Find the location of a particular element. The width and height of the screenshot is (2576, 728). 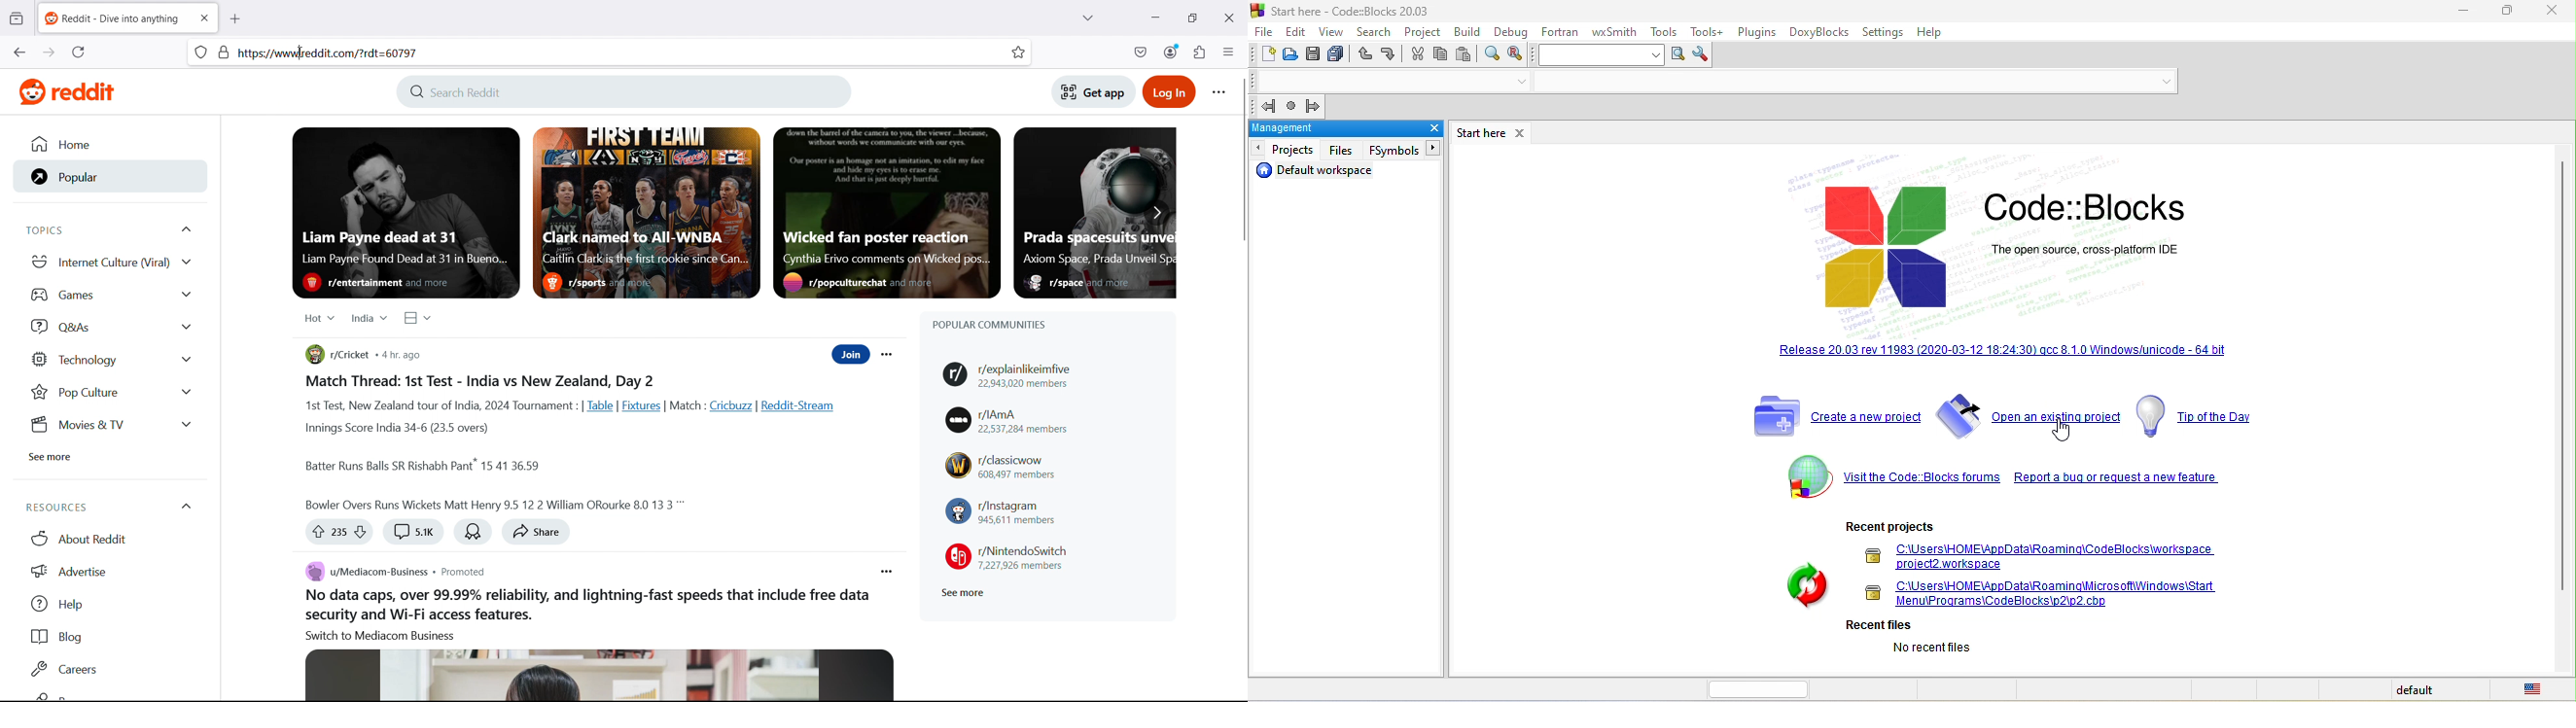

r/classicwow is located at coordinates (1002, 466).